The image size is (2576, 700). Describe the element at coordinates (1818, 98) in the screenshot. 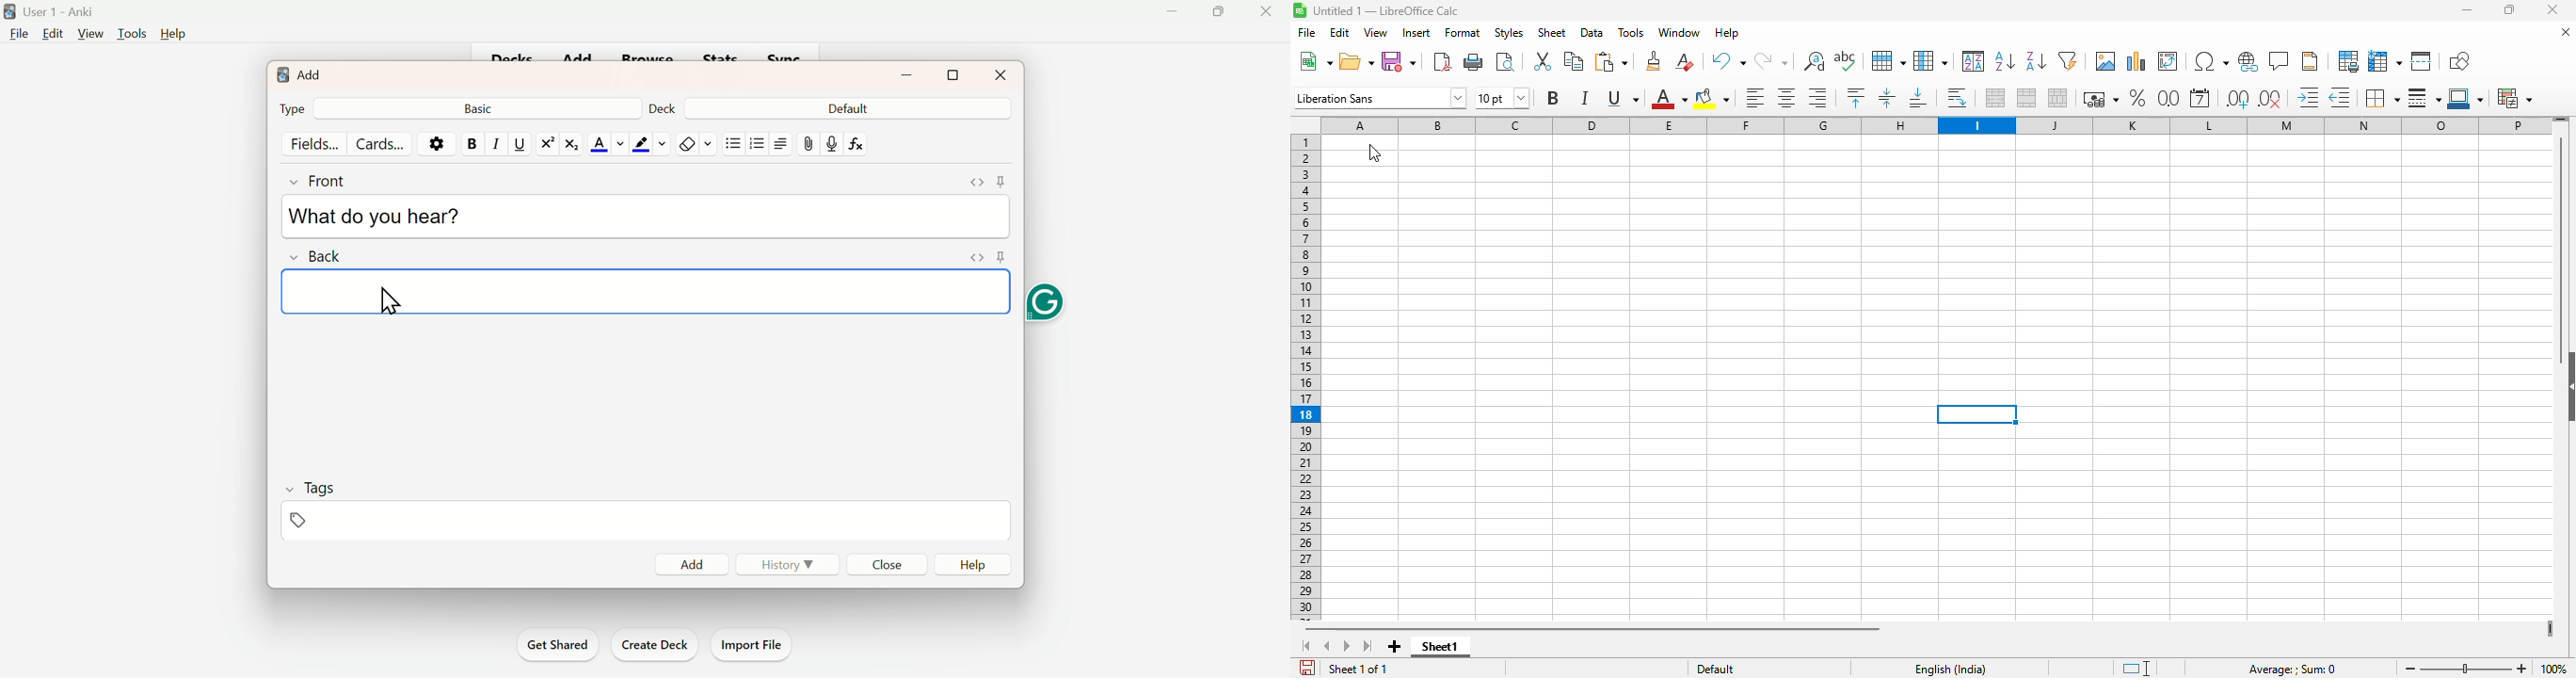

I see `align right` at that location.